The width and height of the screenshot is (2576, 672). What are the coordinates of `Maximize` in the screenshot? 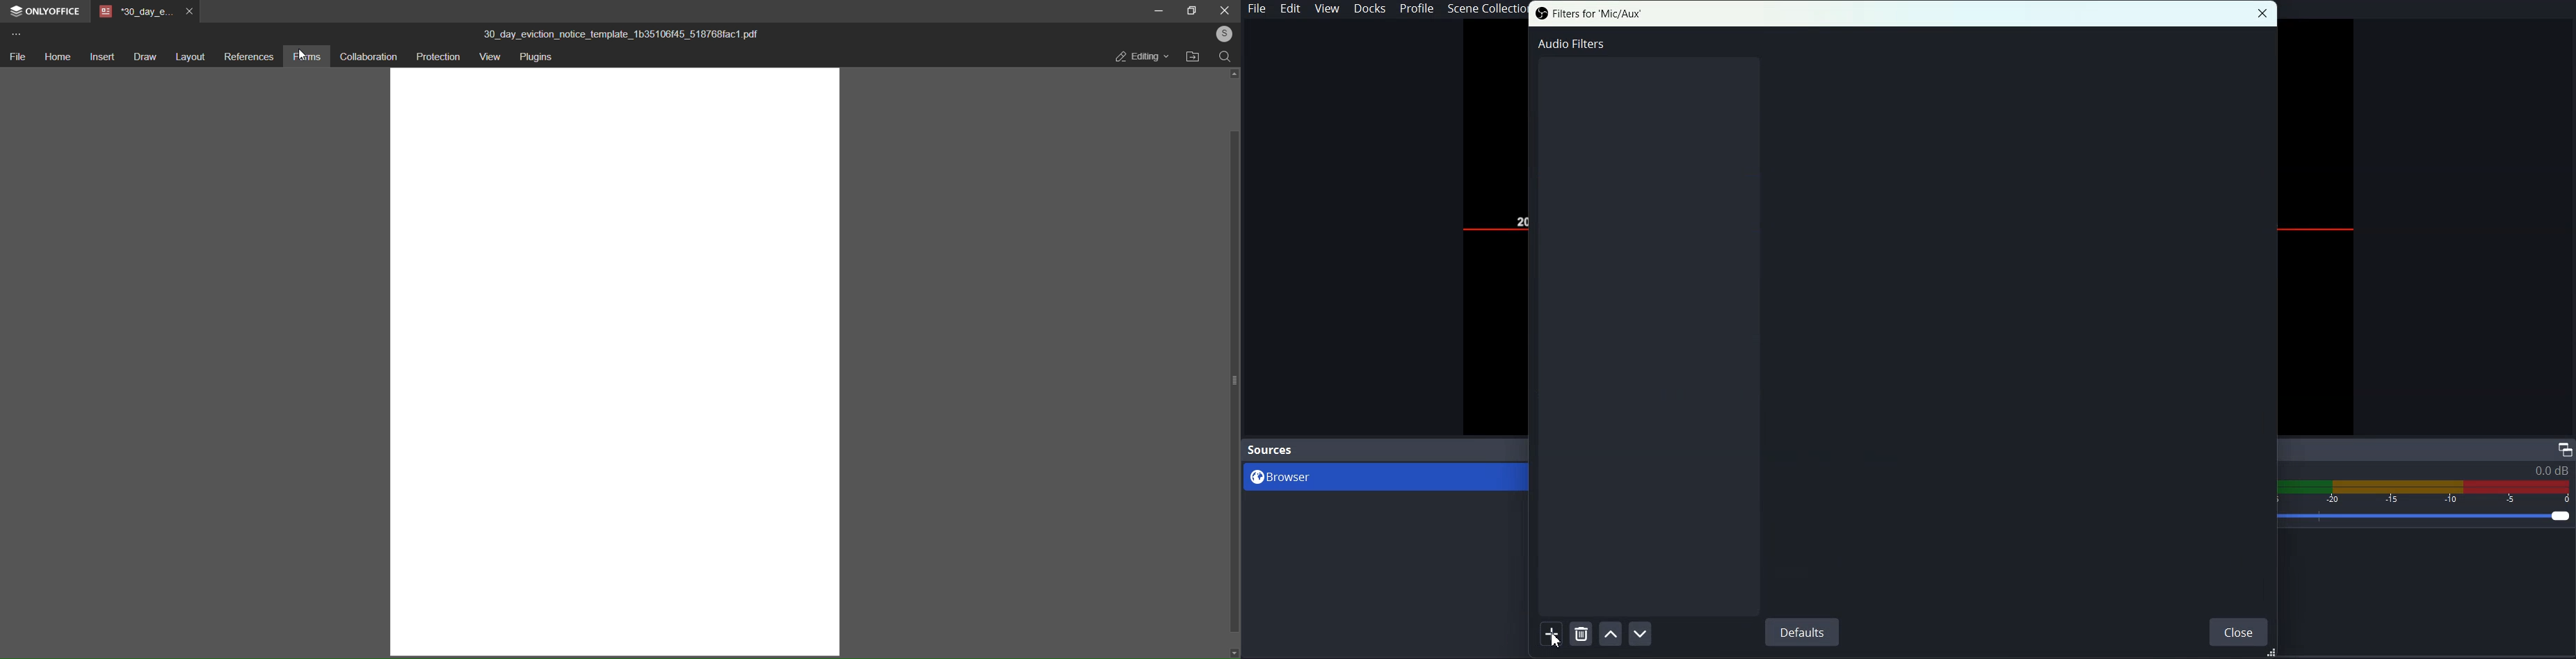 It's located at (2564, 449).